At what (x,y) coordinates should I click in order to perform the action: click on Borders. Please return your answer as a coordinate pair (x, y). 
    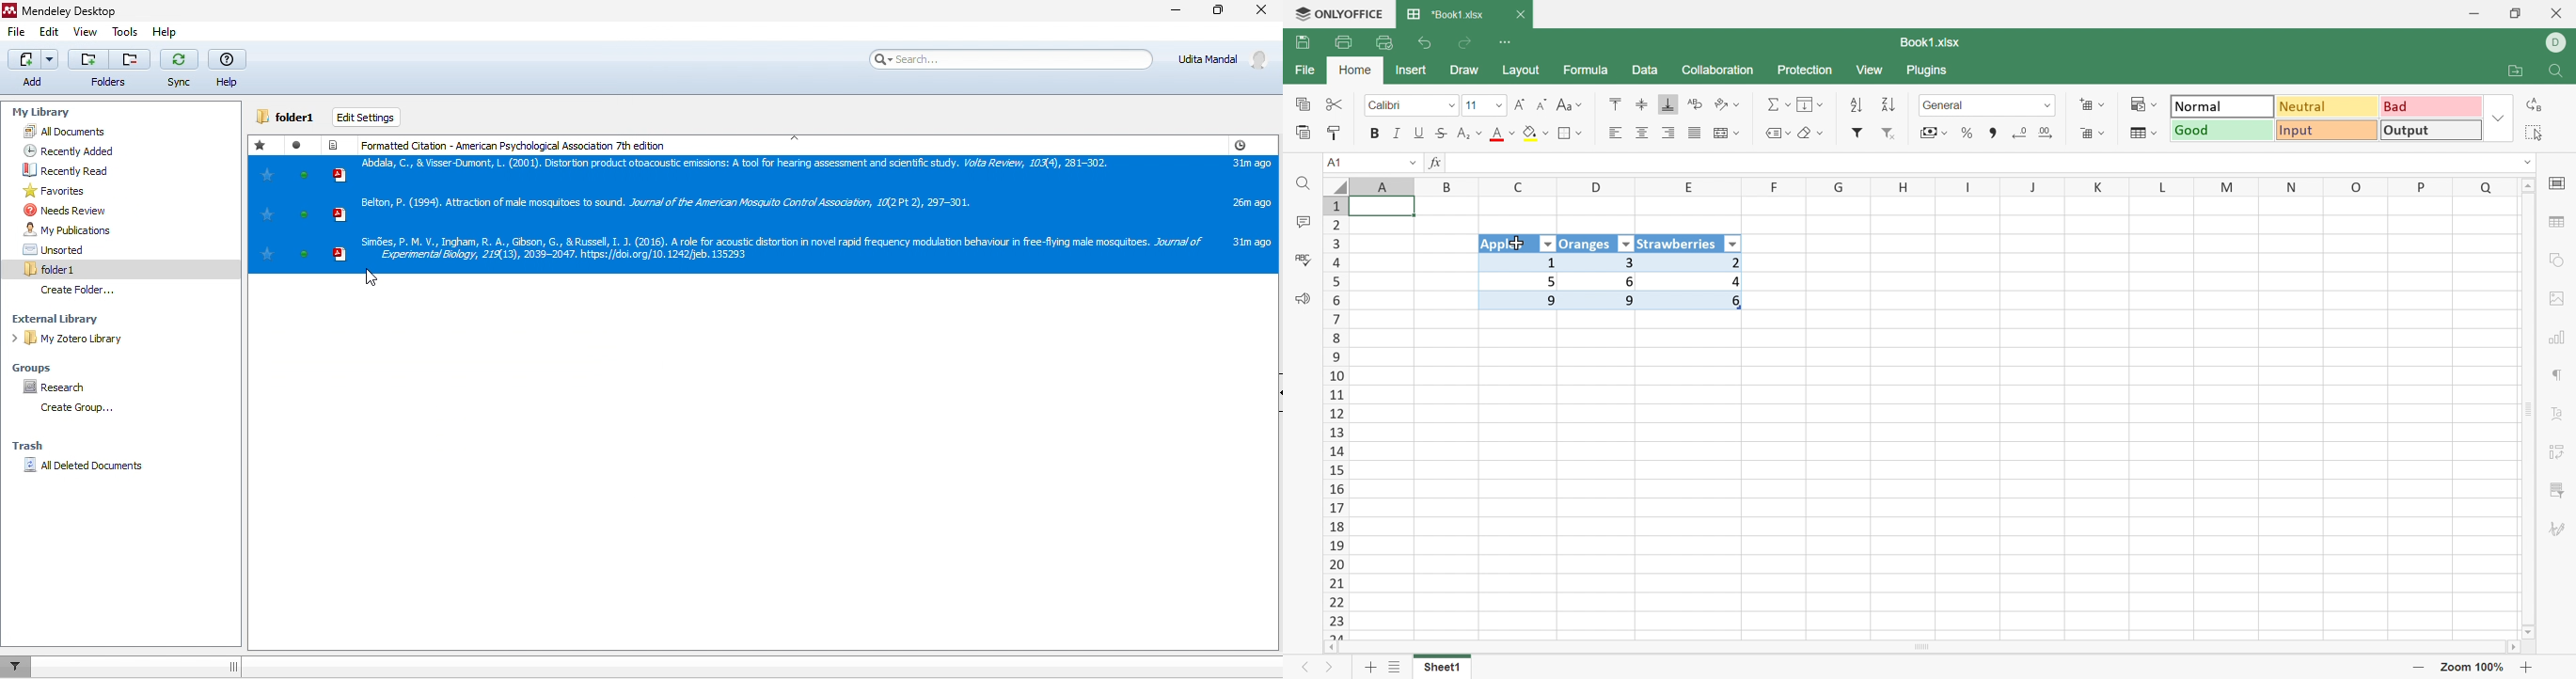
    Looking at the image, I should click on (1570, 133).